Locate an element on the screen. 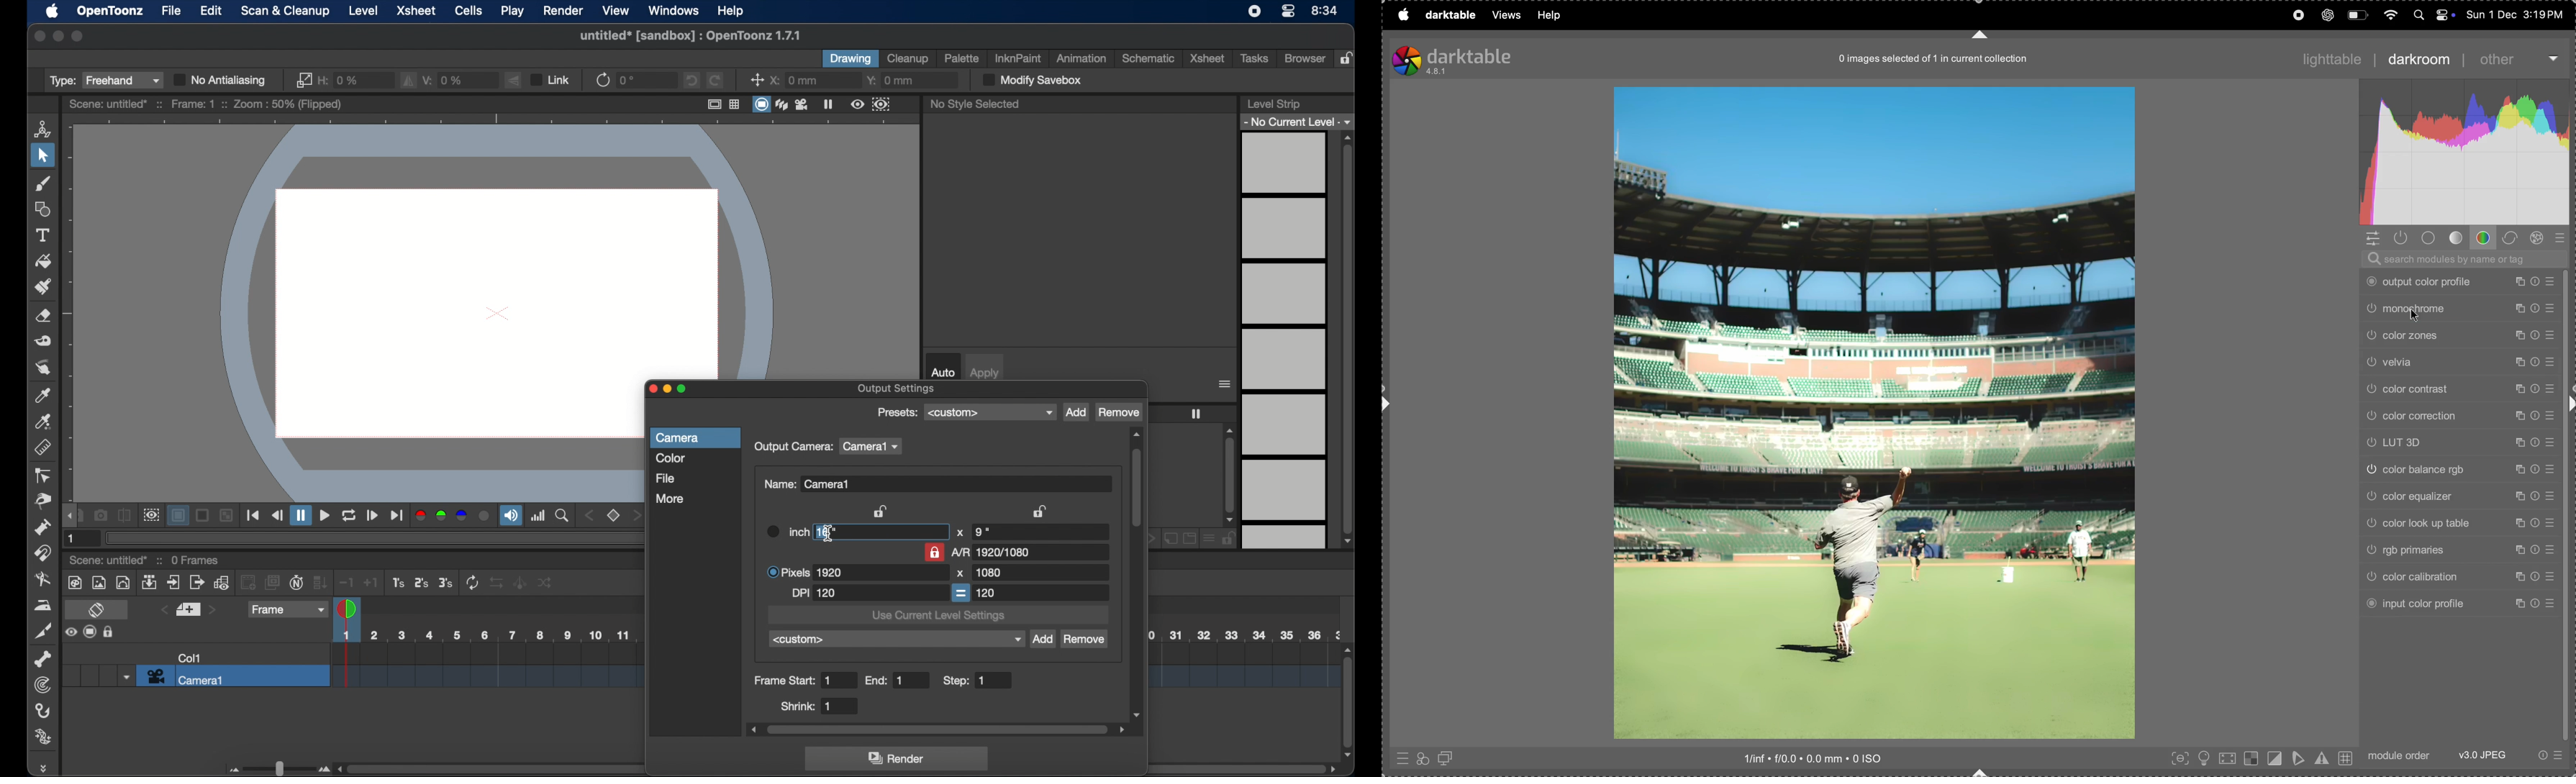 The image size is (2576, 784).  is located at coordinates (422, 580).